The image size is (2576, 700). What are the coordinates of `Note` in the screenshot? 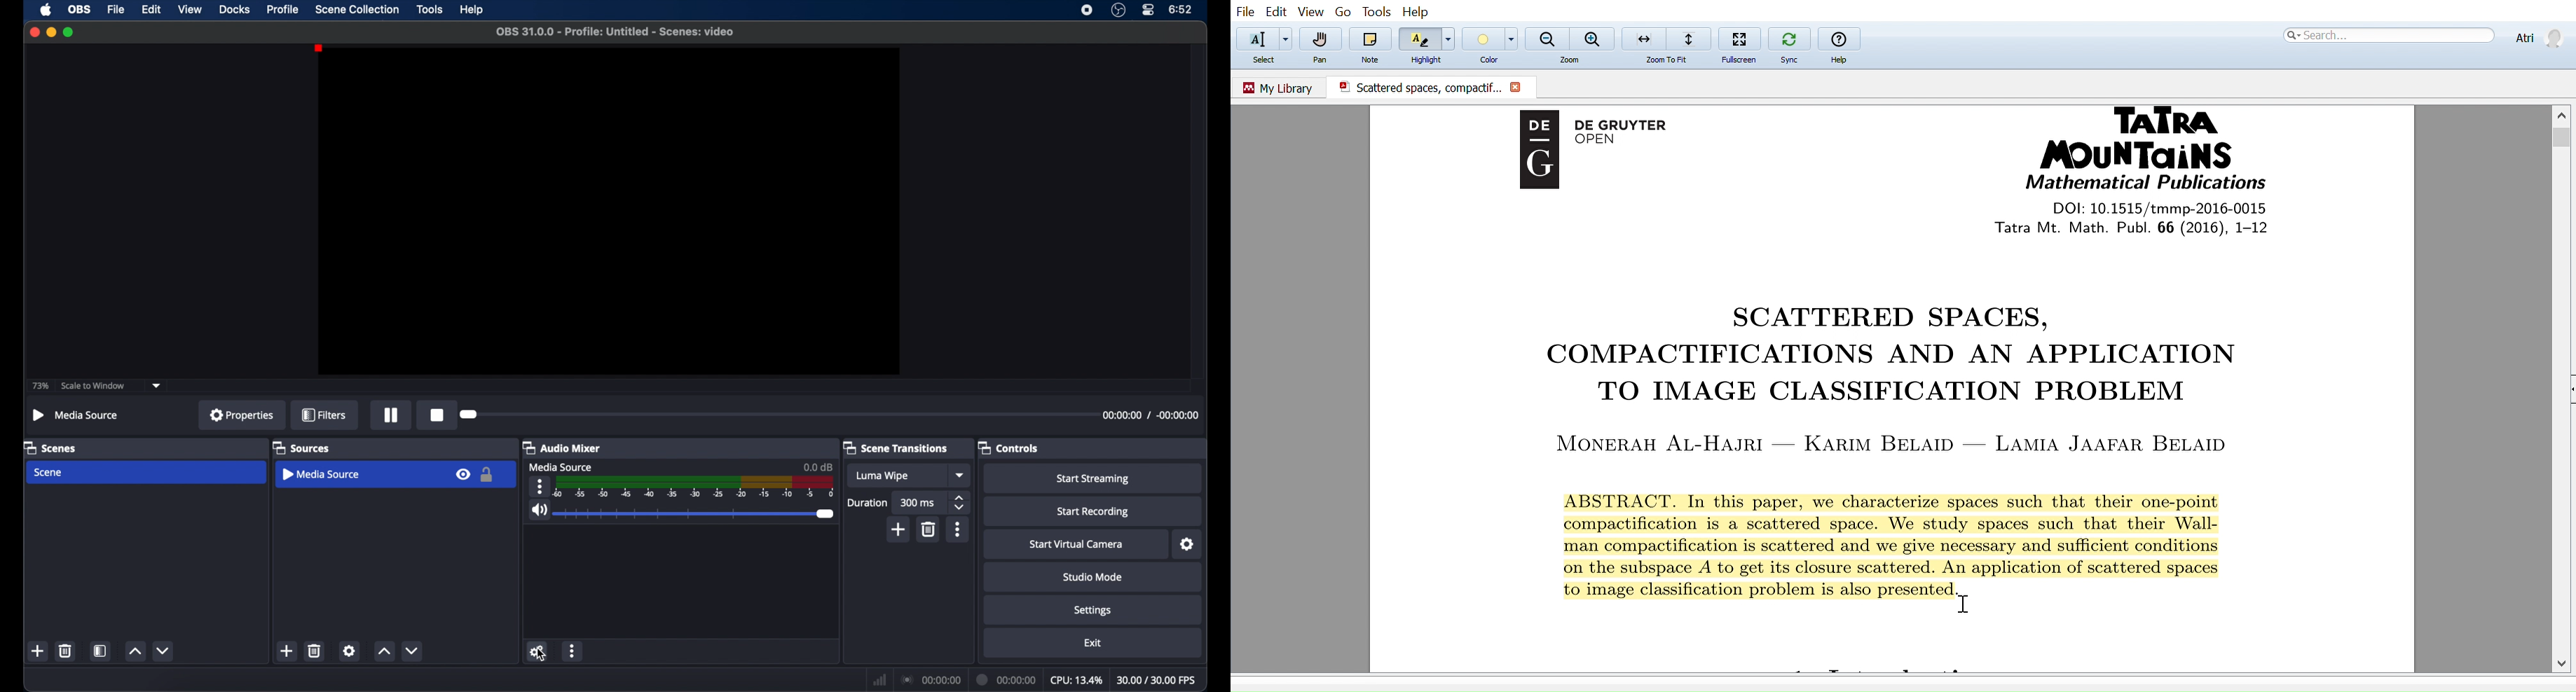 It's located at (1371, 39).